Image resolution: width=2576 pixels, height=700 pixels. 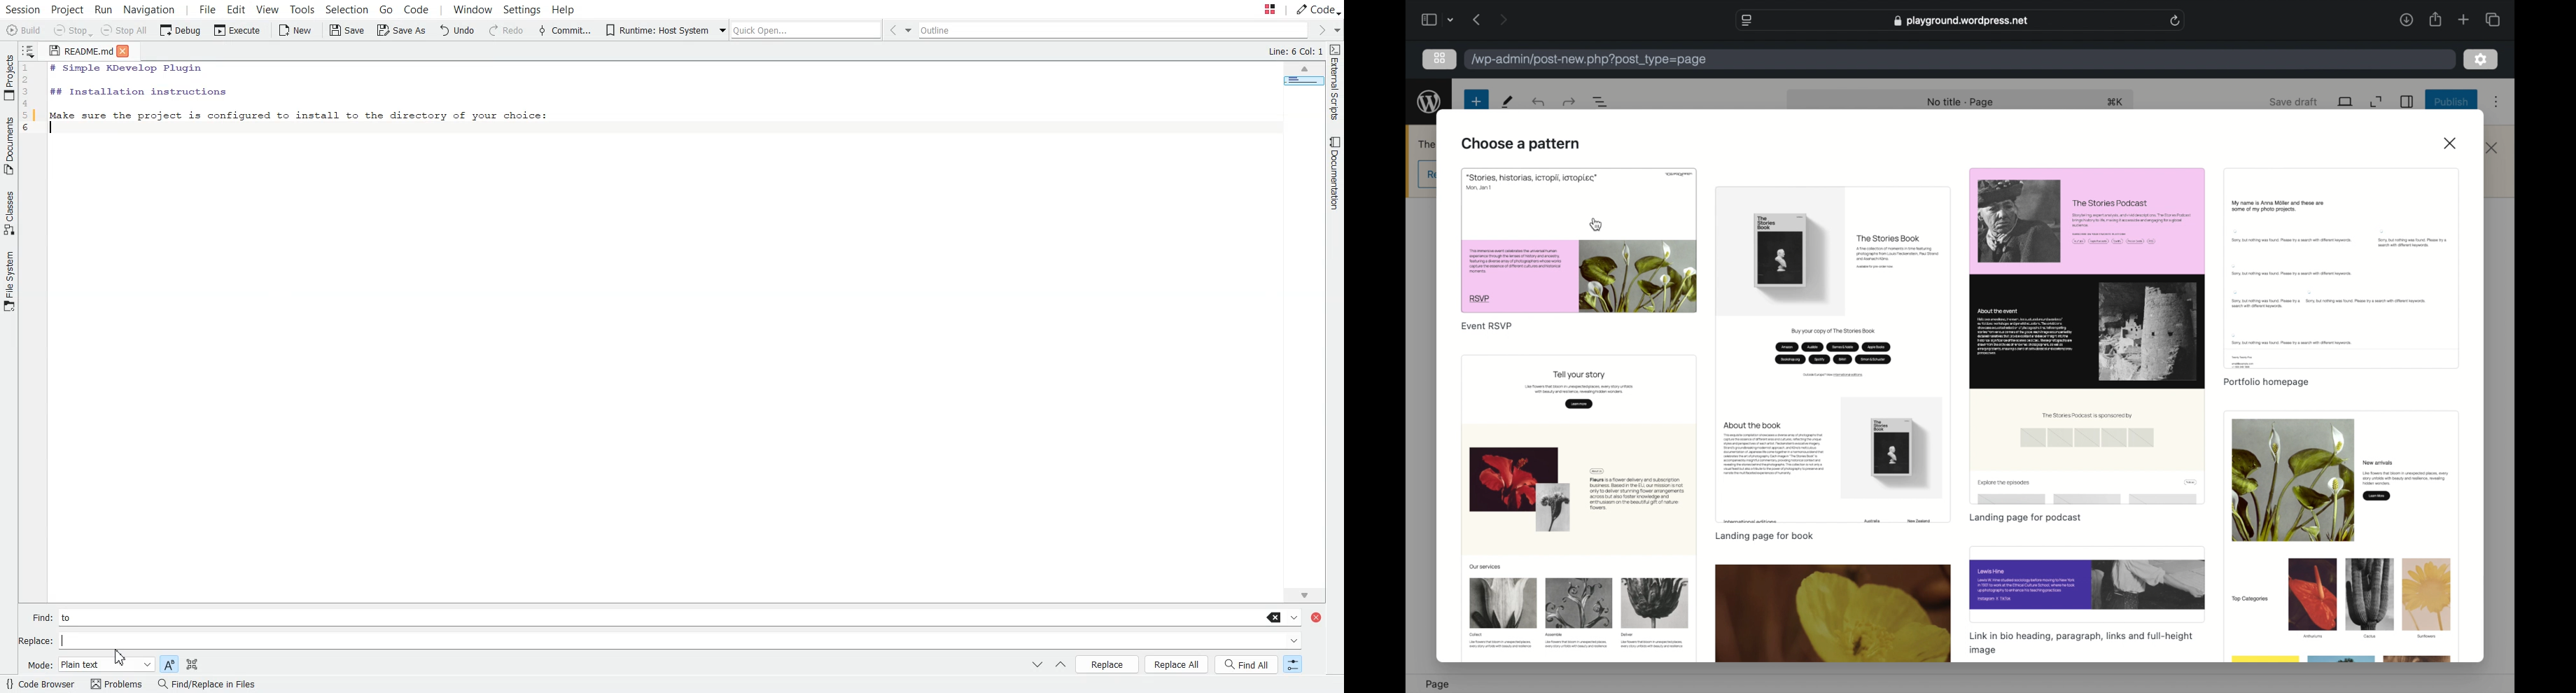 I want to click on Replace All, so click(x=1177, y=664).